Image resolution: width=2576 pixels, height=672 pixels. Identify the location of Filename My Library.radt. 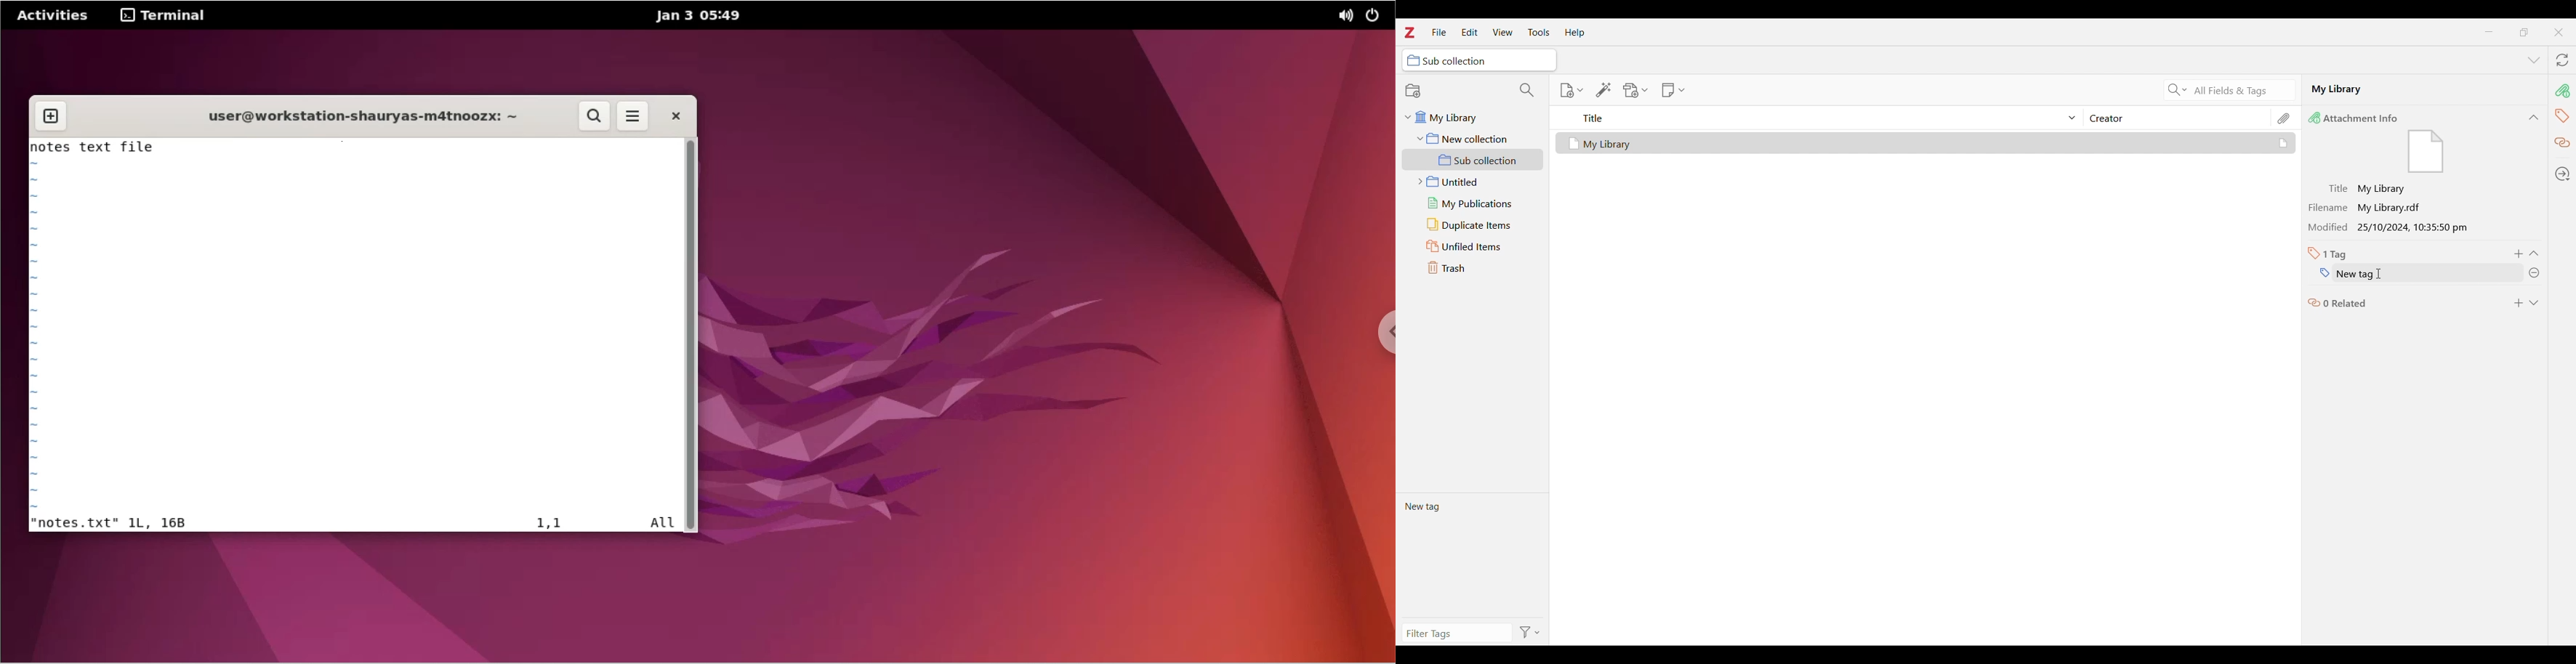
(2369, 207).